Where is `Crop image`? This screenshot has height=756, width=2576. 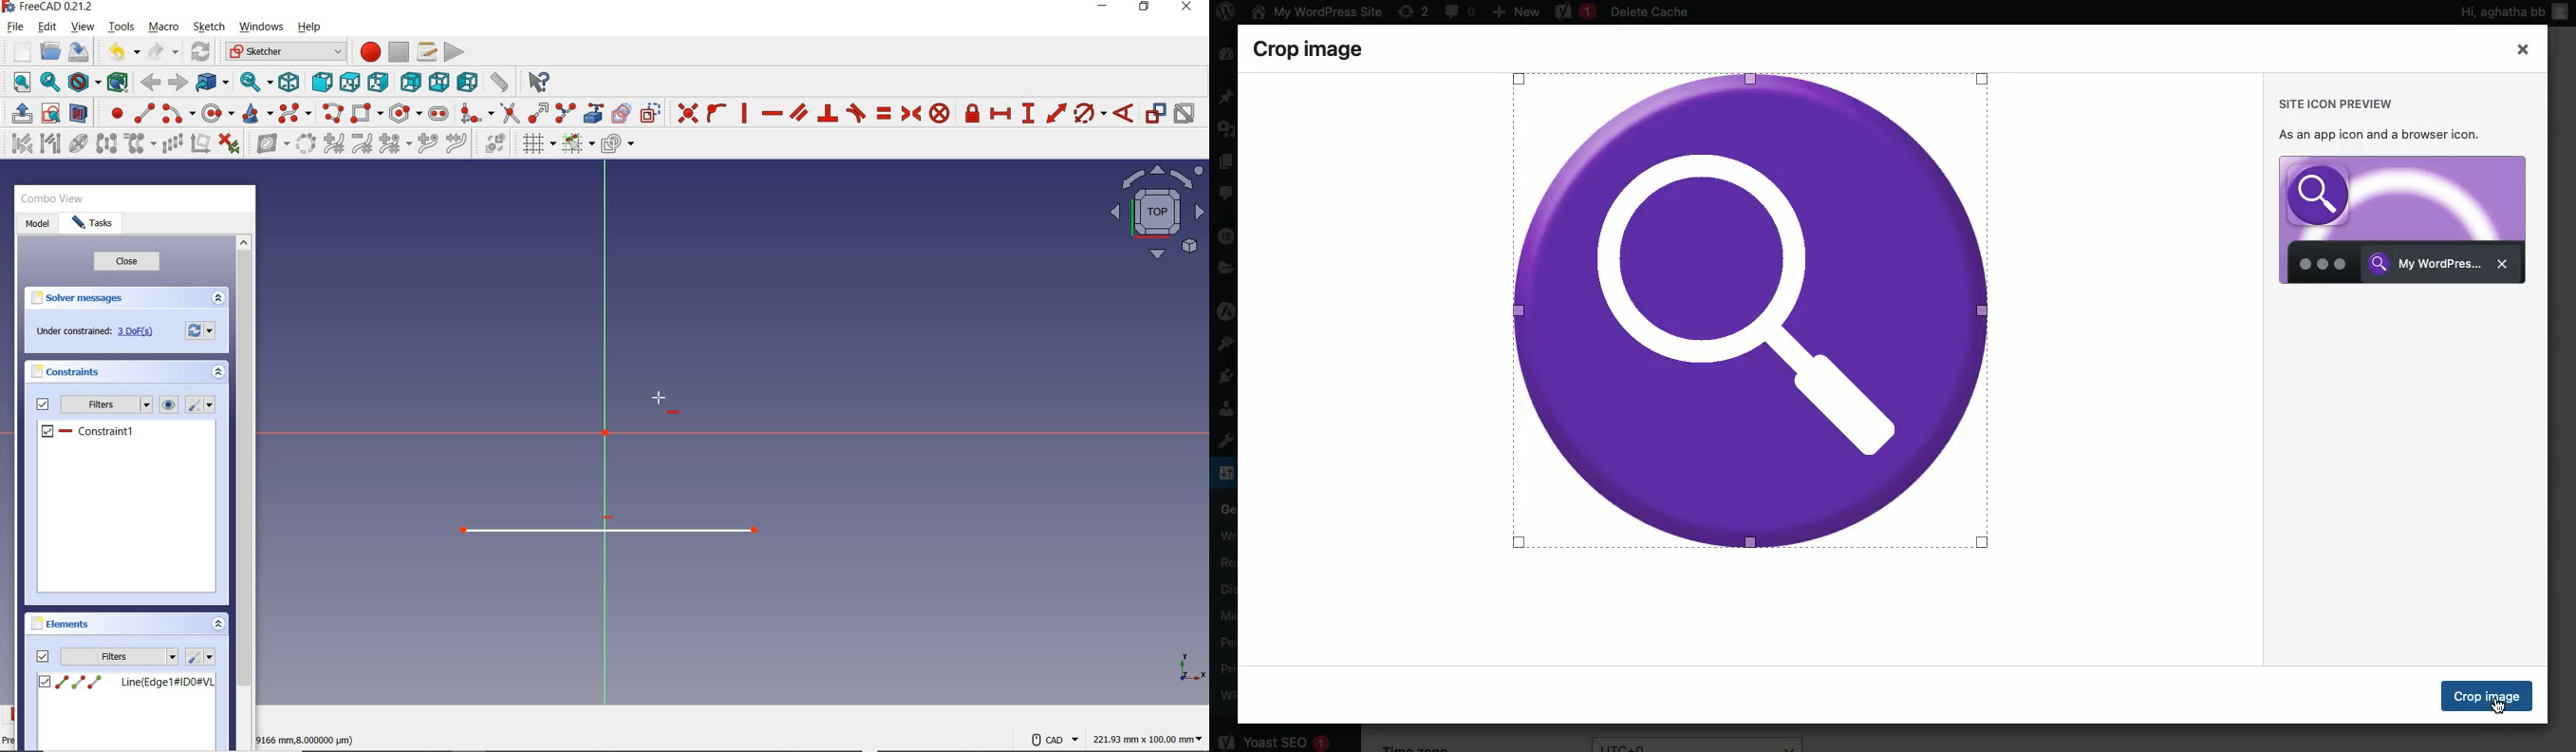 Crop image is located at coordinates (1328, 47).